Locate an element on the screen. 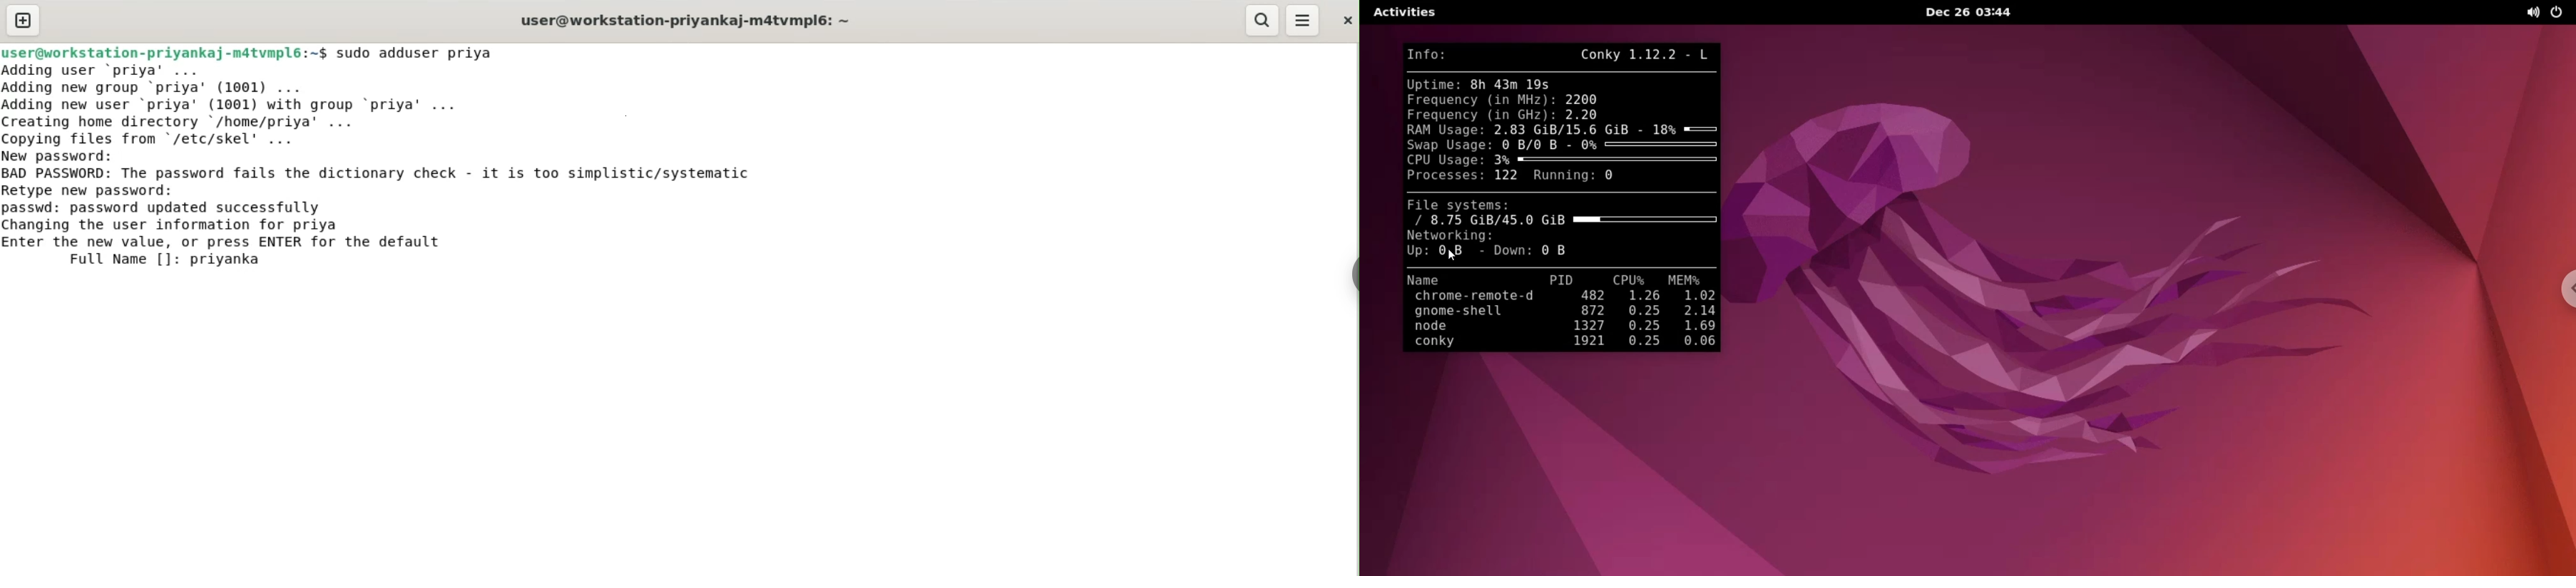 This screenshot has height=588, width=2576. new password is located at coordinates (68, 155).